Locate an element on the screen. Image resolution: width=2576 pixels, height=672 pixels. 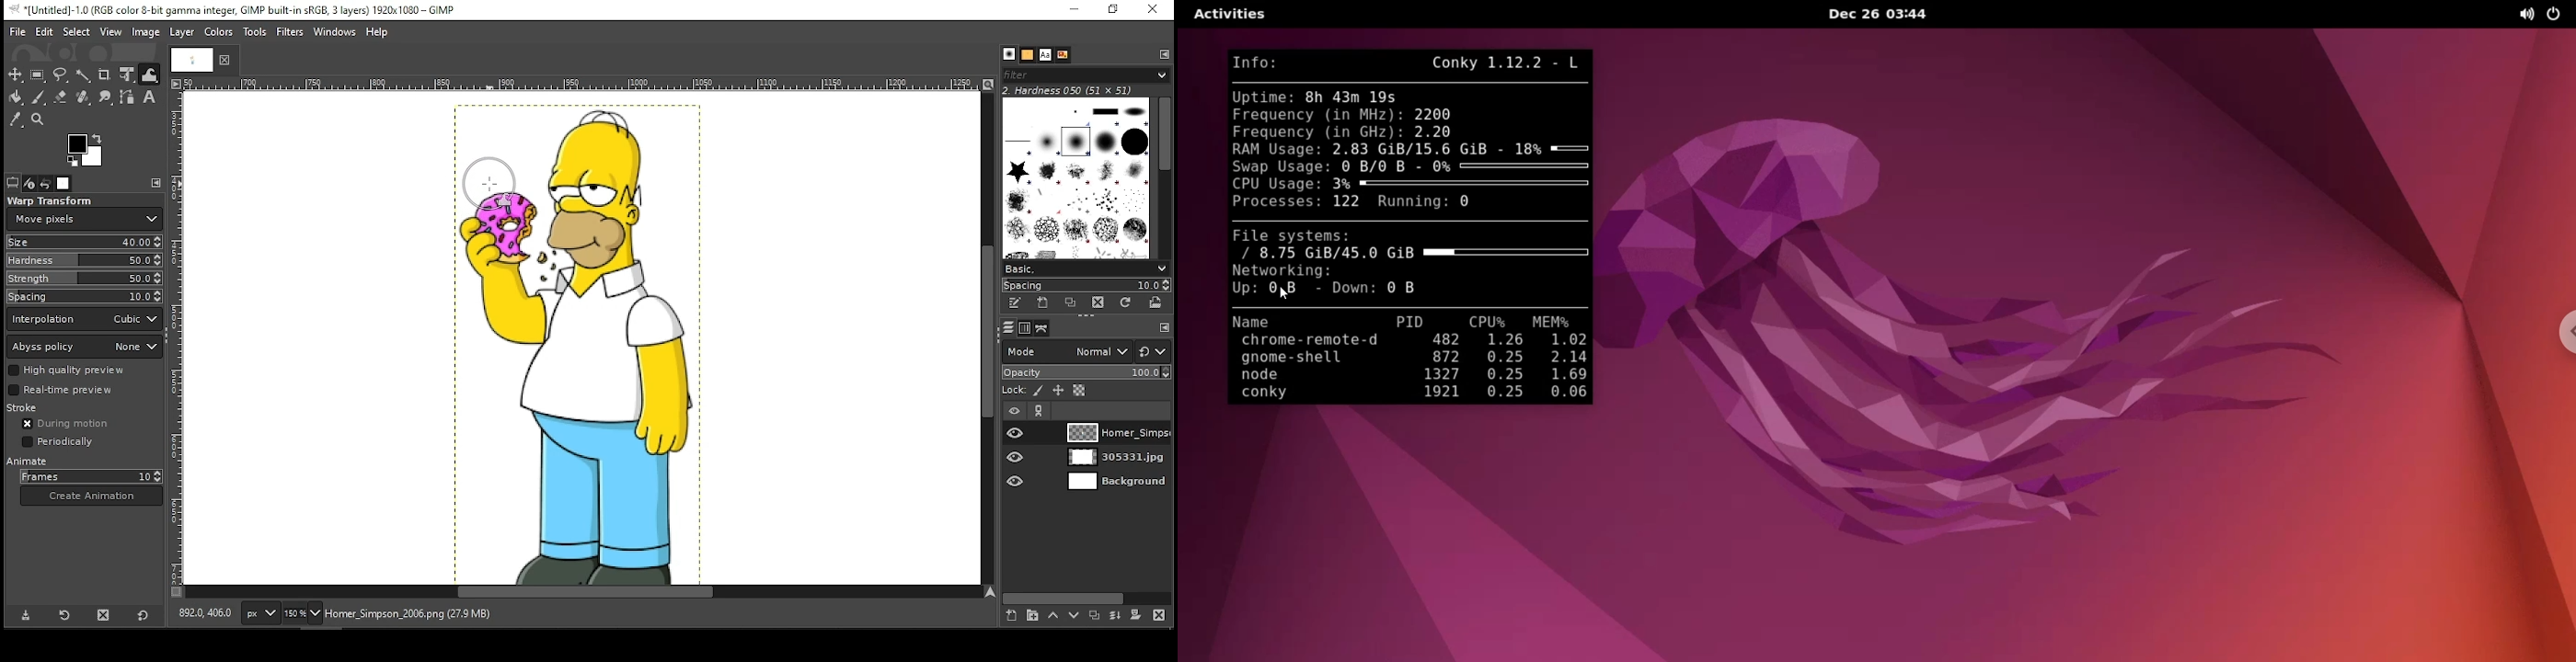
mouse pointer is located at coordinates (487, 183).